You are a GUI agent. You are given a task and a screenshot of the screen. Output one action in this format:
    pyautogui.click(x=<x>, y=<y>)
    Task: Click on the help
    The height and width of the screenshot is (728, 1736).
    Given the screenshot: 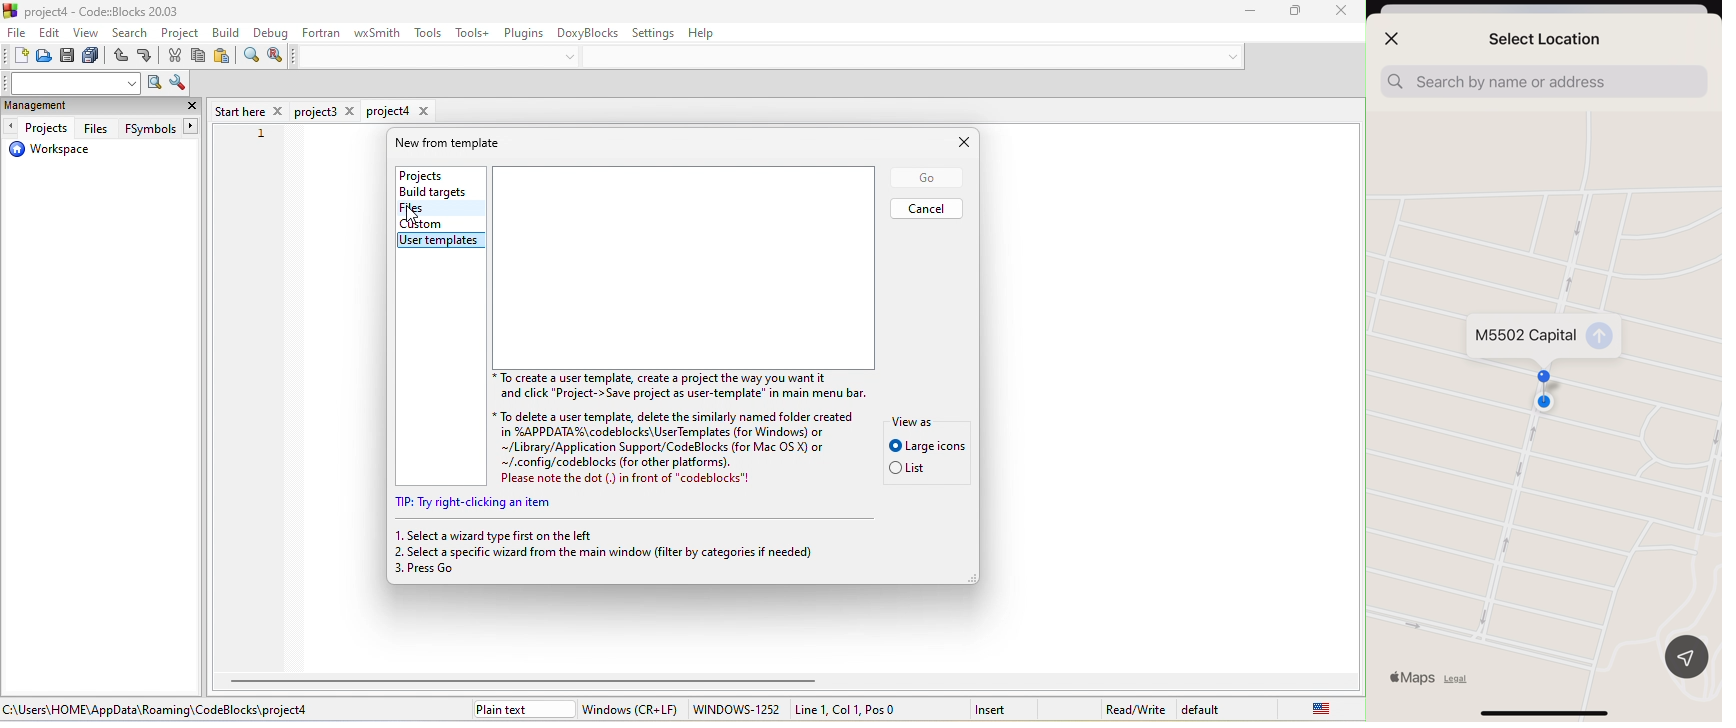 What is the action you would take?
    pyautogui.click(x=711, y=35)
    